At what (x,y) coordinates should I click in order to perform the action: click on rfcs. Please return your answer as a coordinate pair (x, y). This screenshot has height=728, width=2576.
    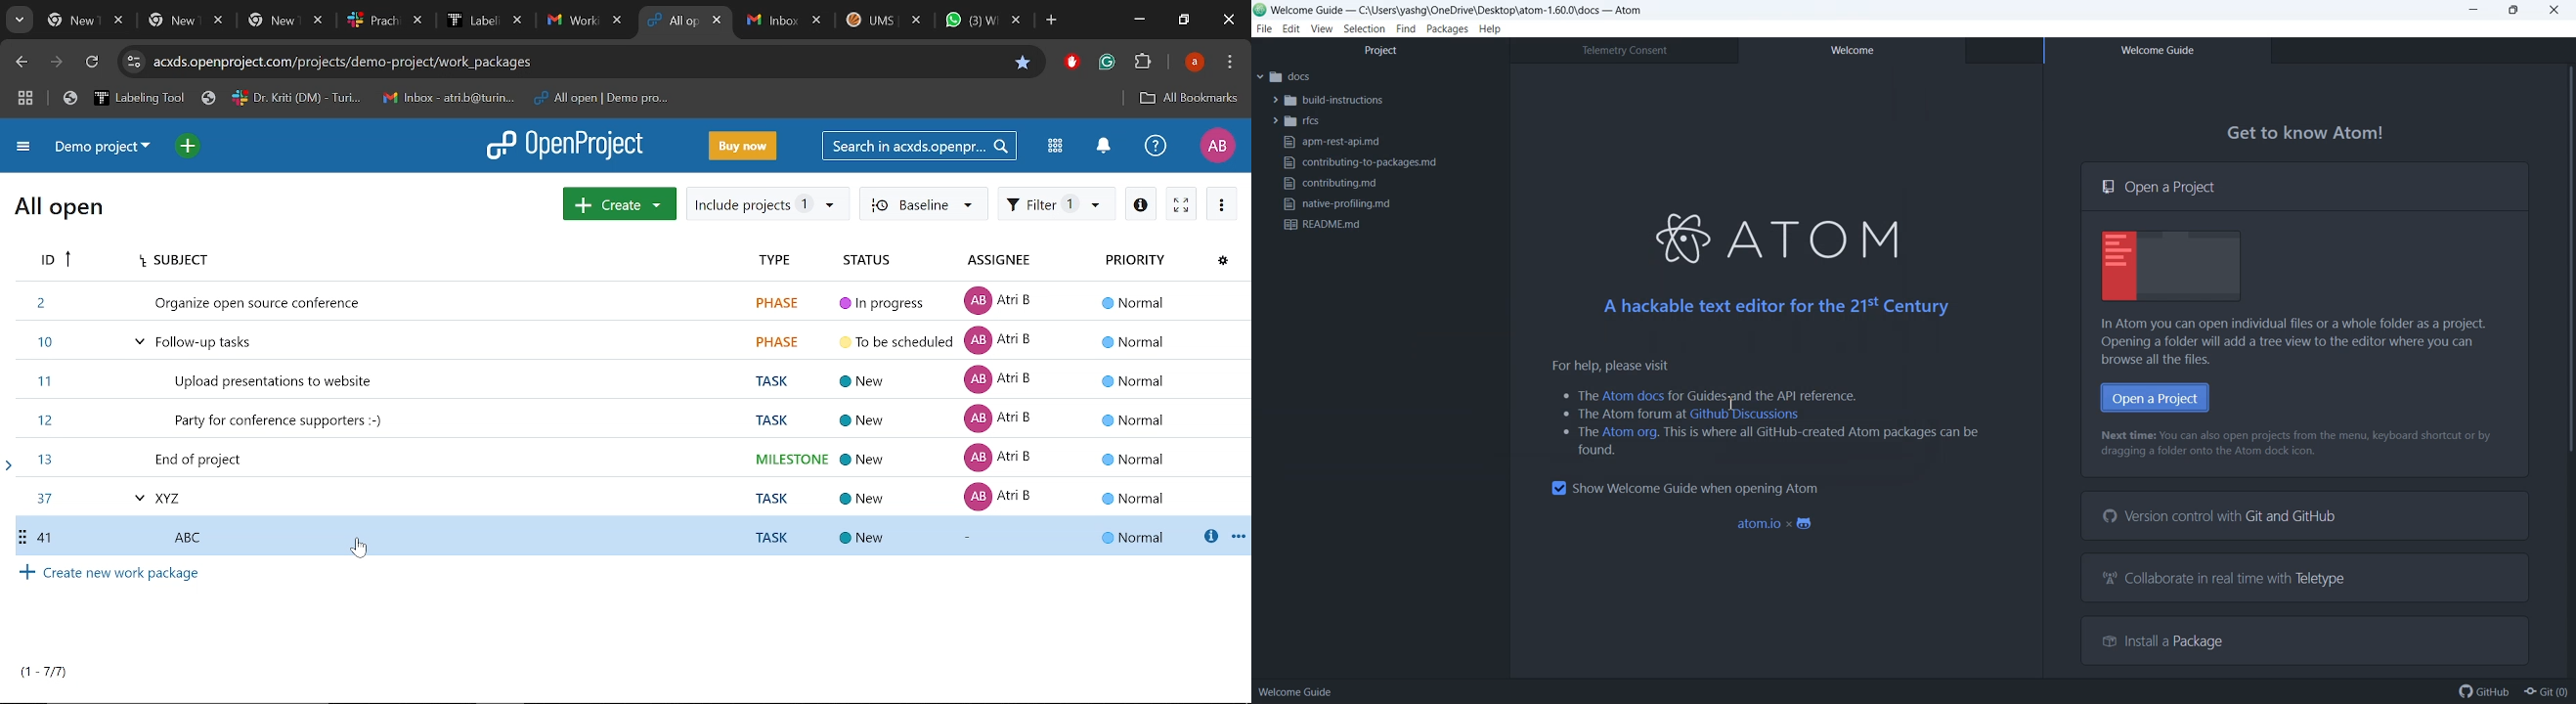
    Looking at the image, I should click on (1297, 121).